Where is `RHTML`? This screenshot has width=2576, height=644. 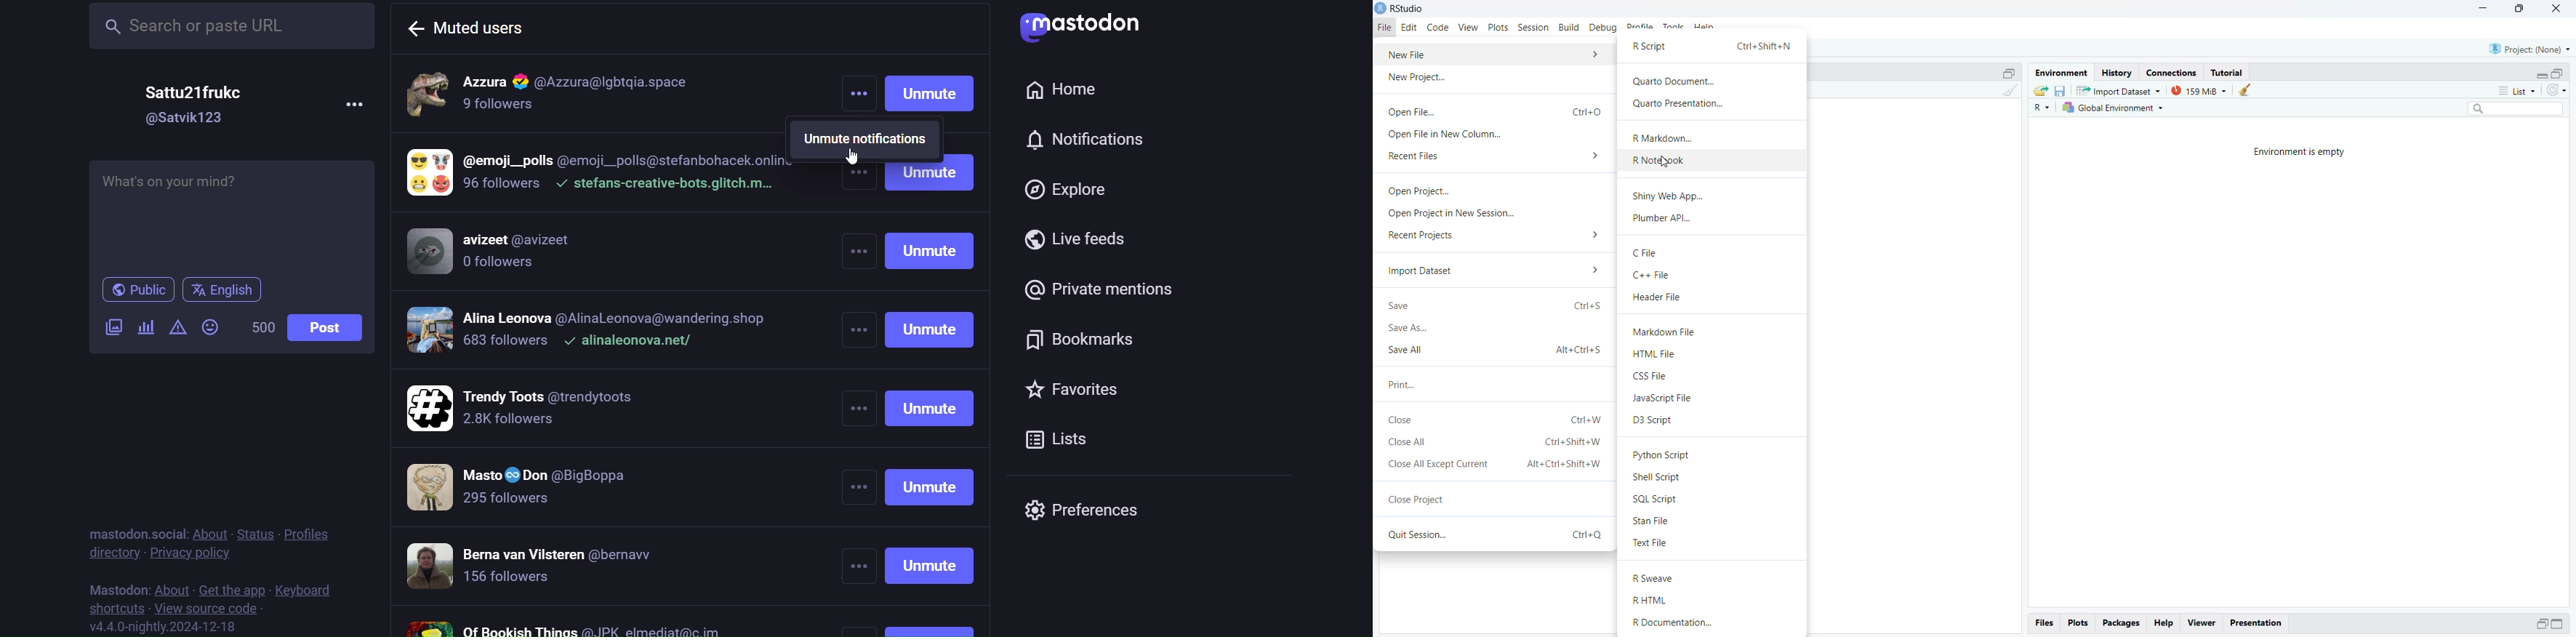
RHTML is located at coordinates (1653, 601).